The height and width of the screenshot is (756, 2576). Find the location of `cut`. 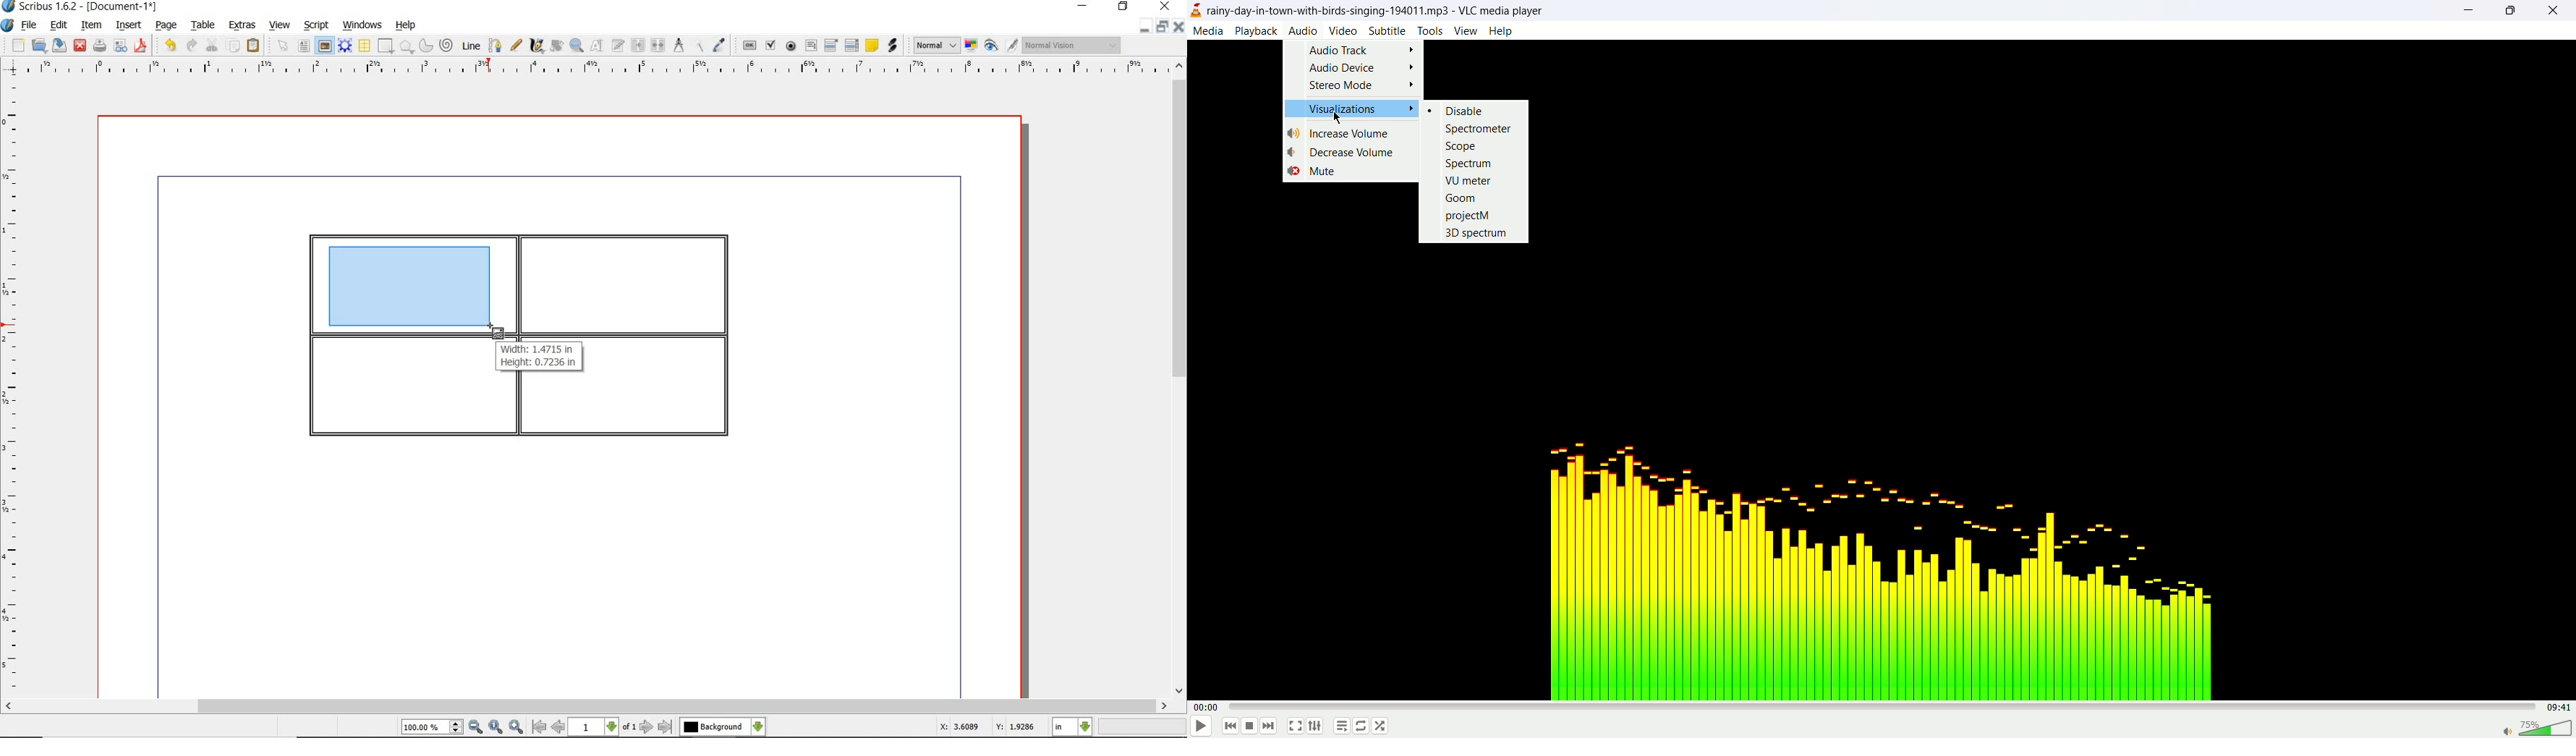

cut is located at coordinates (213, 45).